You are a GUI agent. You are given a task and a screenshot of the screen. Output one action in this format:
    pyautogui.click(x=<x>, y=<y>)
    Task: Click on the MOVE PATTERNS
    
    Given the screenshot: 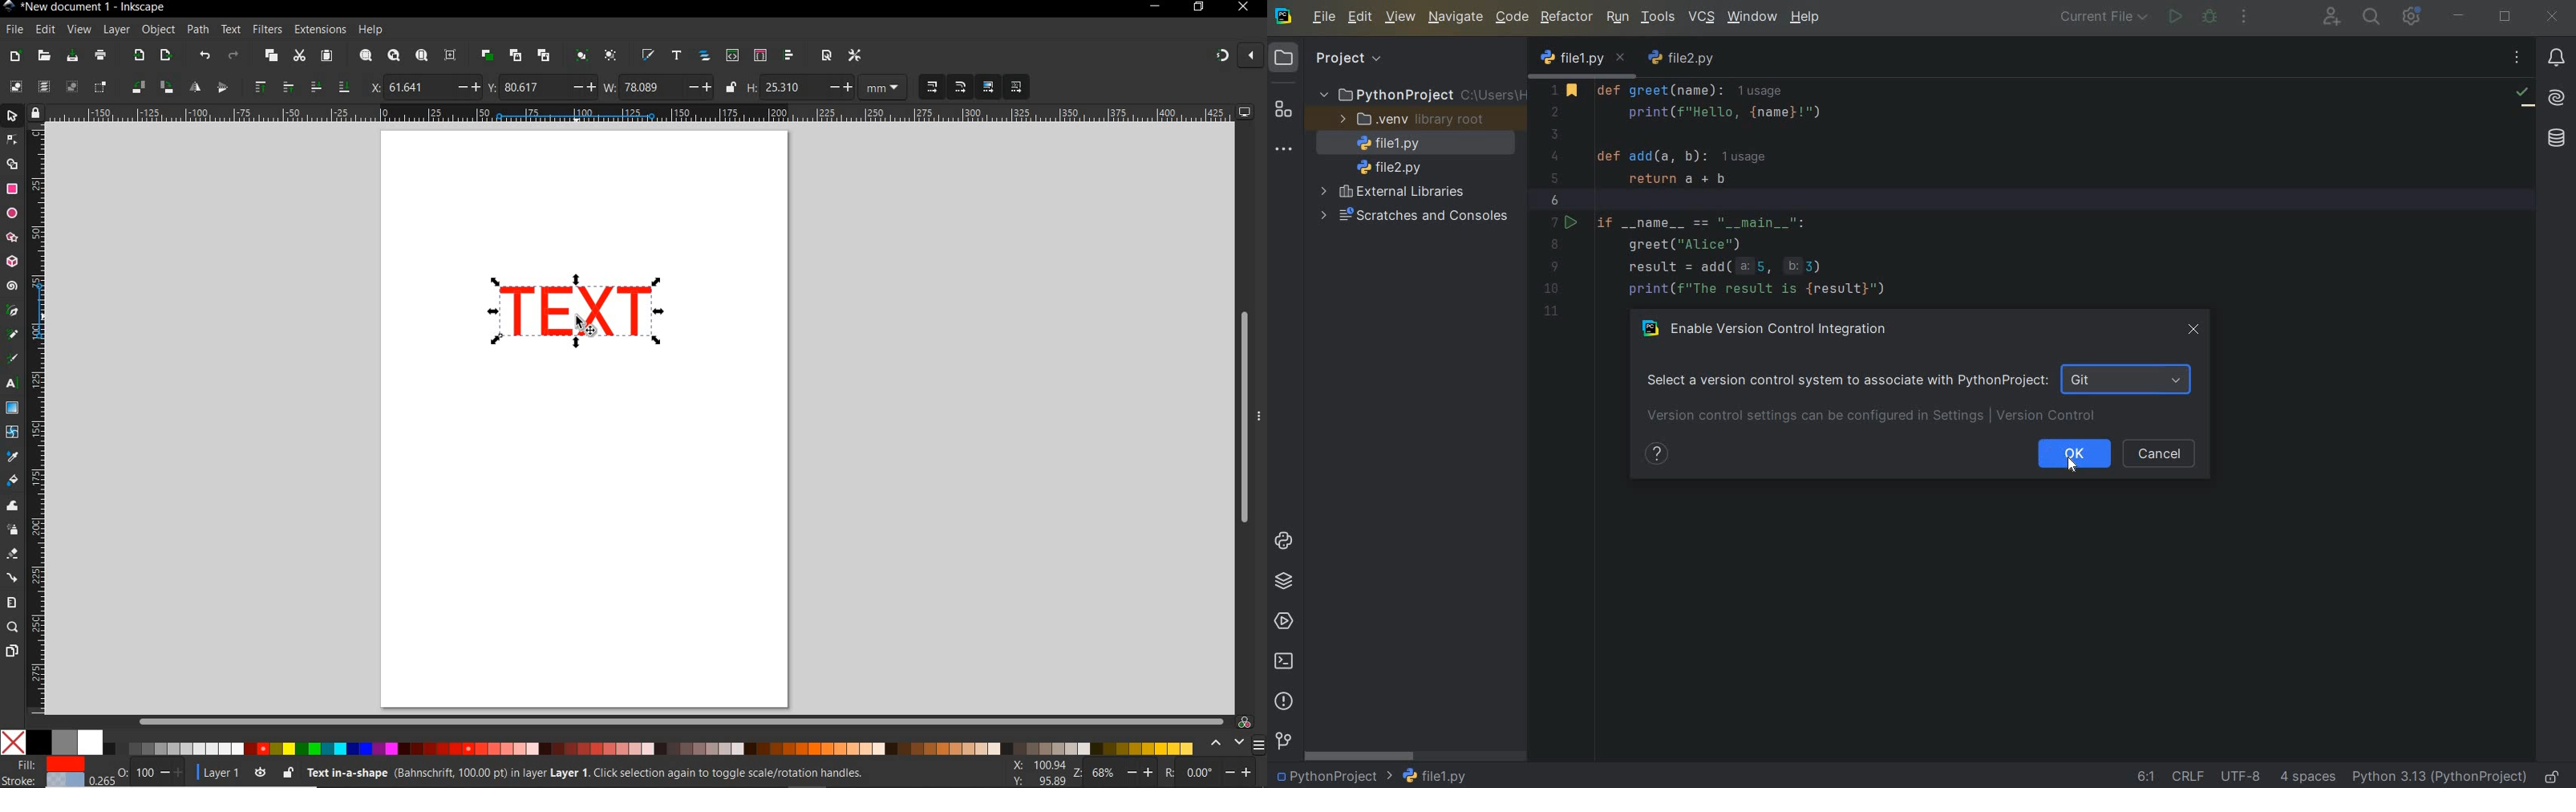 What is the action you would take?
    pyautogui.click(x=1015, y=88)
    